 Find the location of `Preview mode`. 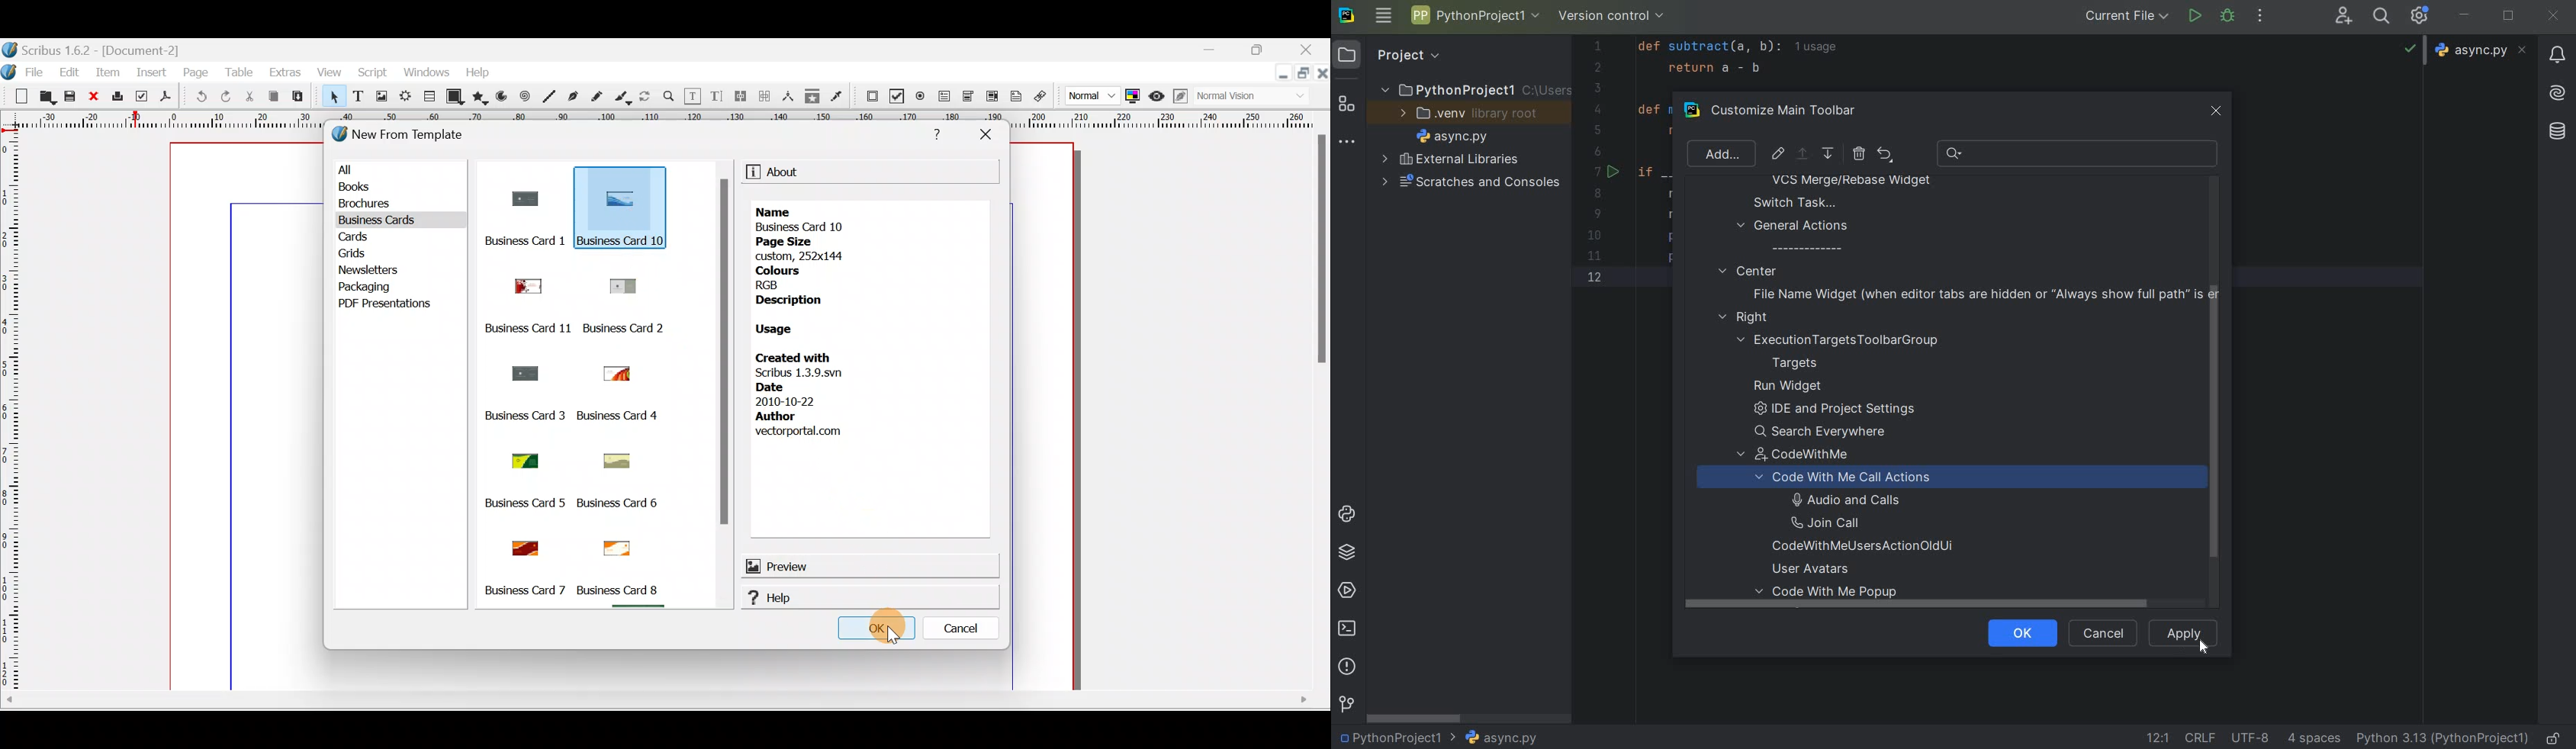

Preview mode is located at coordinates (1158, 97).